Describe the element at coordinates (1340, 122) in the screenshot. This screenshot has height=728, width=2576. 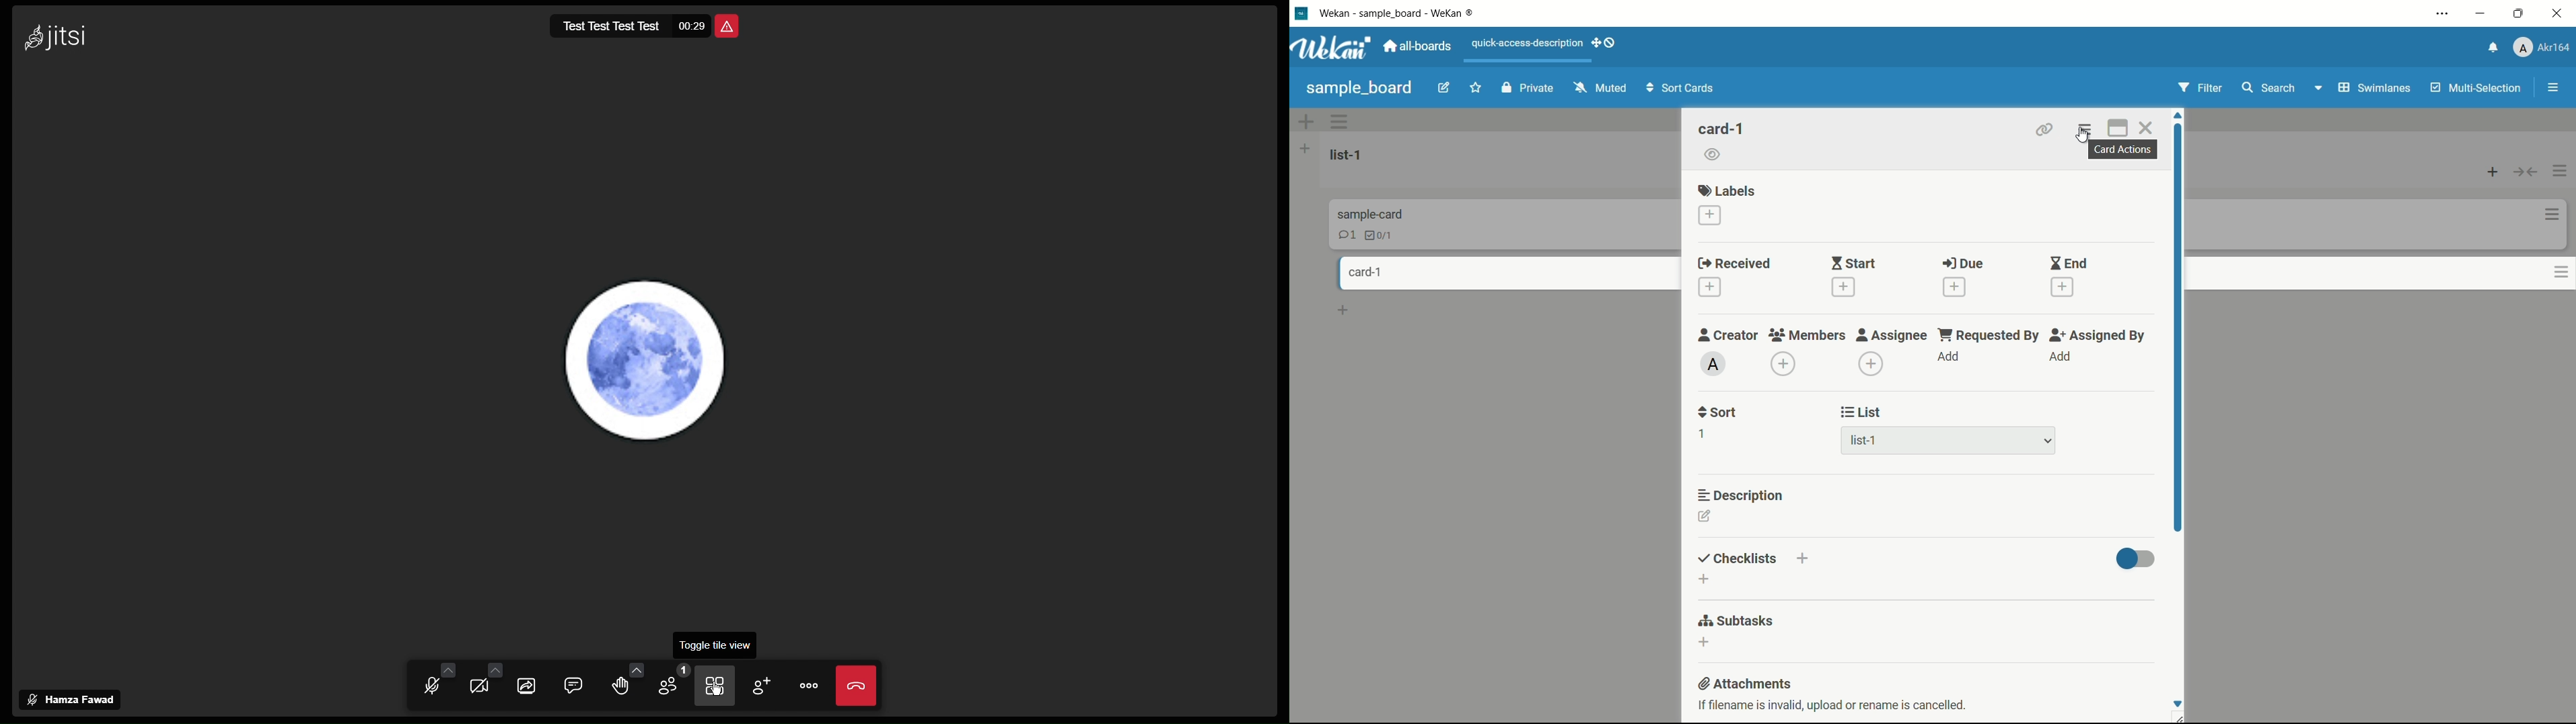
I see `swimlane actions` at that location.